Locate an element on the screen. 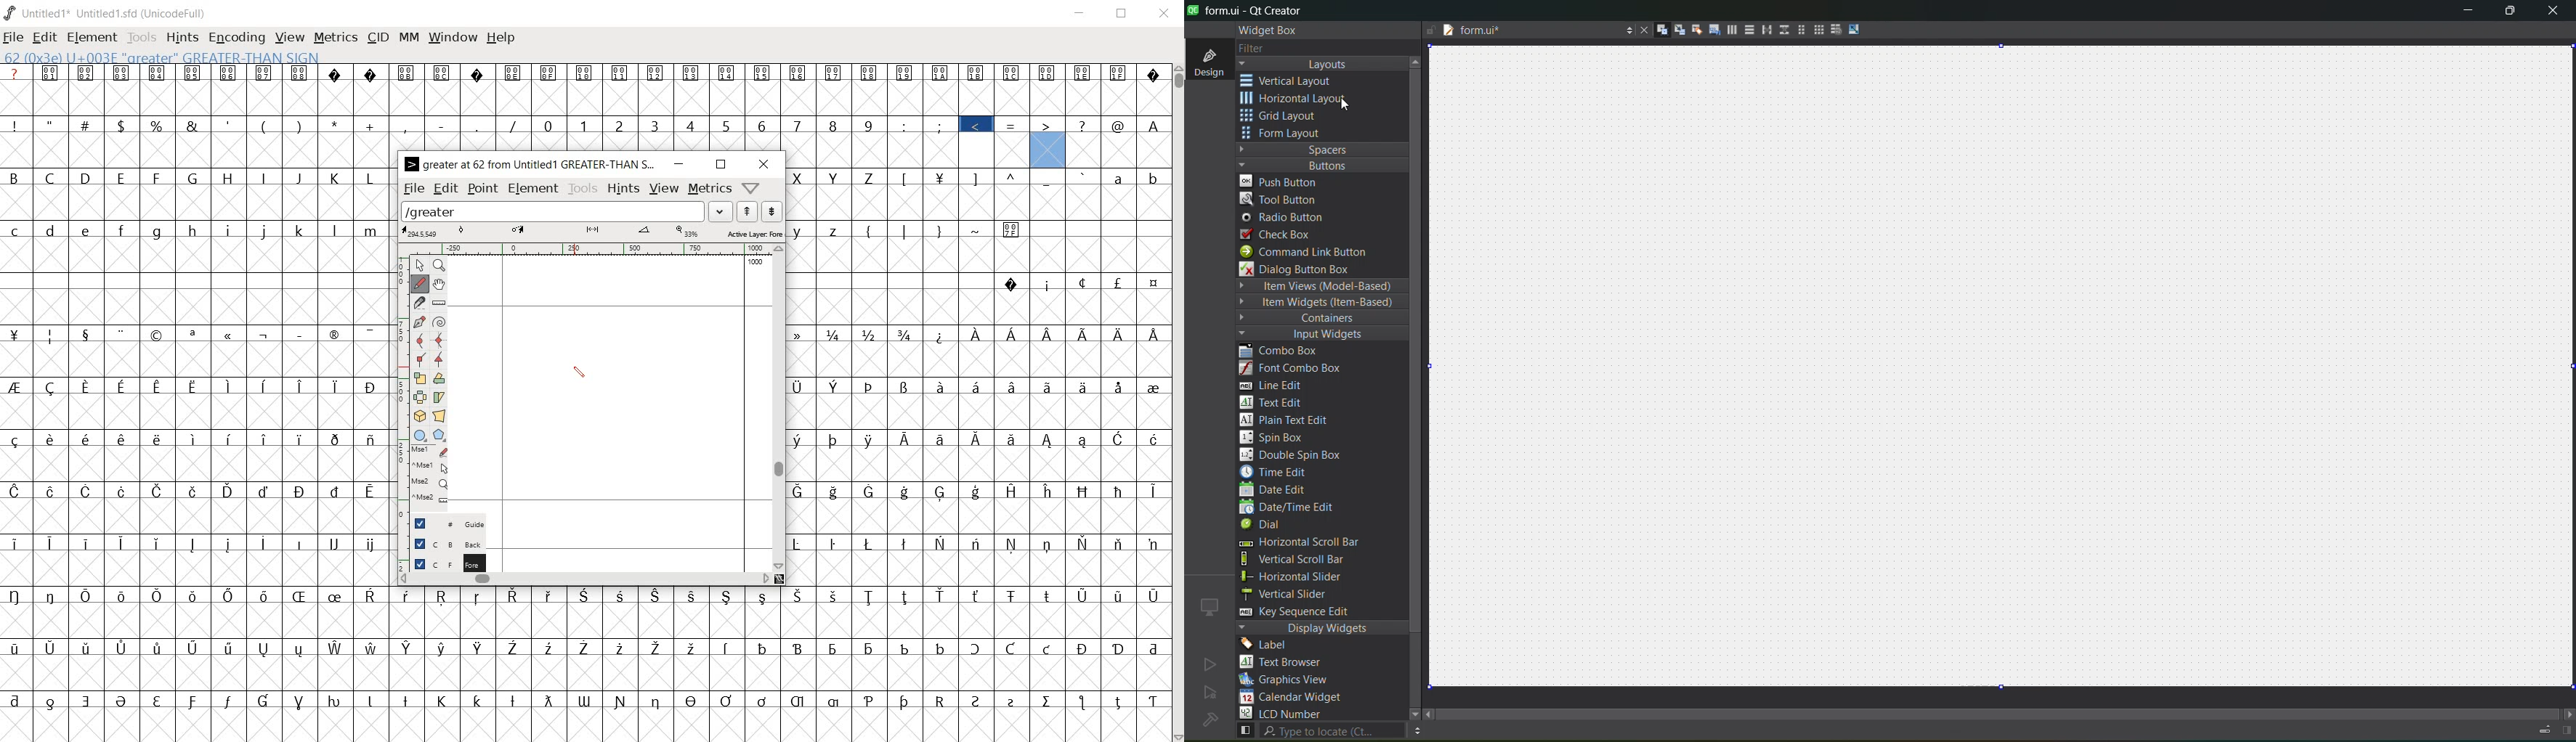 This screenshot has height=756, width=2576. rectangle or ellipse is located at coordinates (418, 434).